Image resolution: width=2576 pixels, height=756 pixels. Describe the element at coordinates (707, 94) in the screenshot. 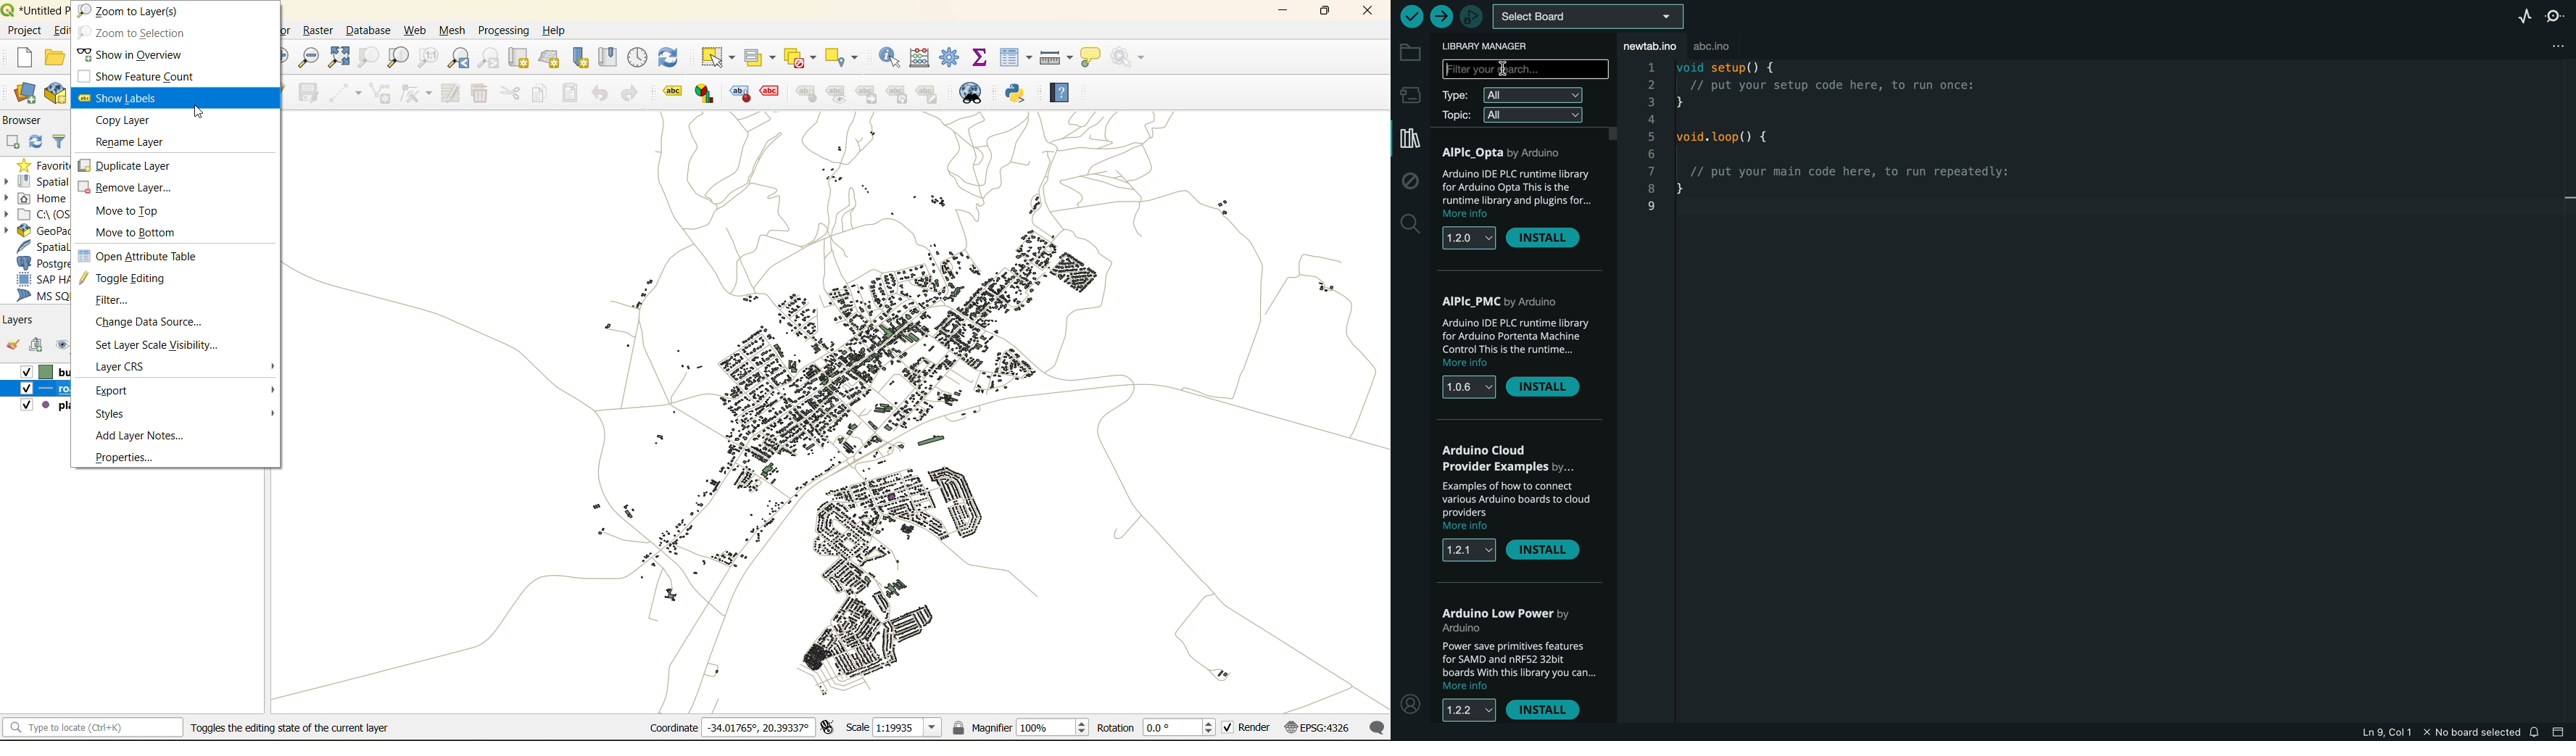

I see `layer diagram options` at that location.